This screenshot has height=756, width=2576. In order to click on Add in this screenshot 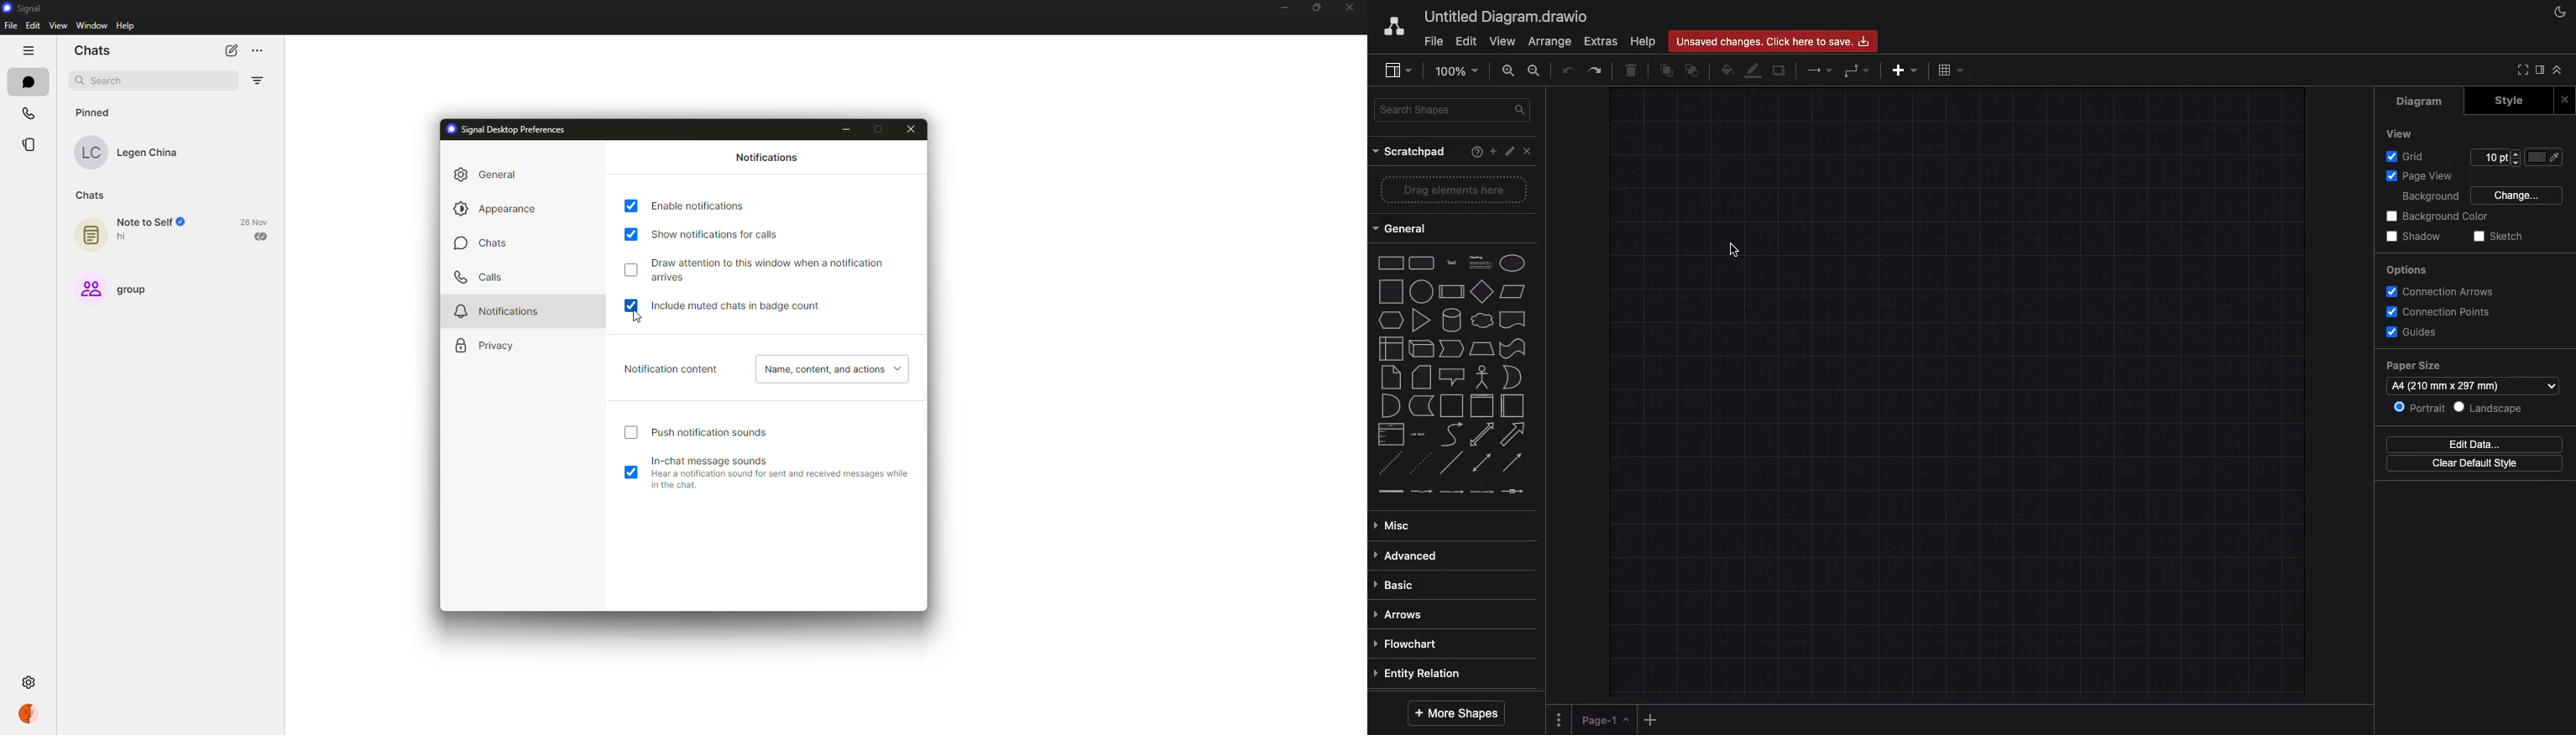, I will do `click(1908, 70)`.